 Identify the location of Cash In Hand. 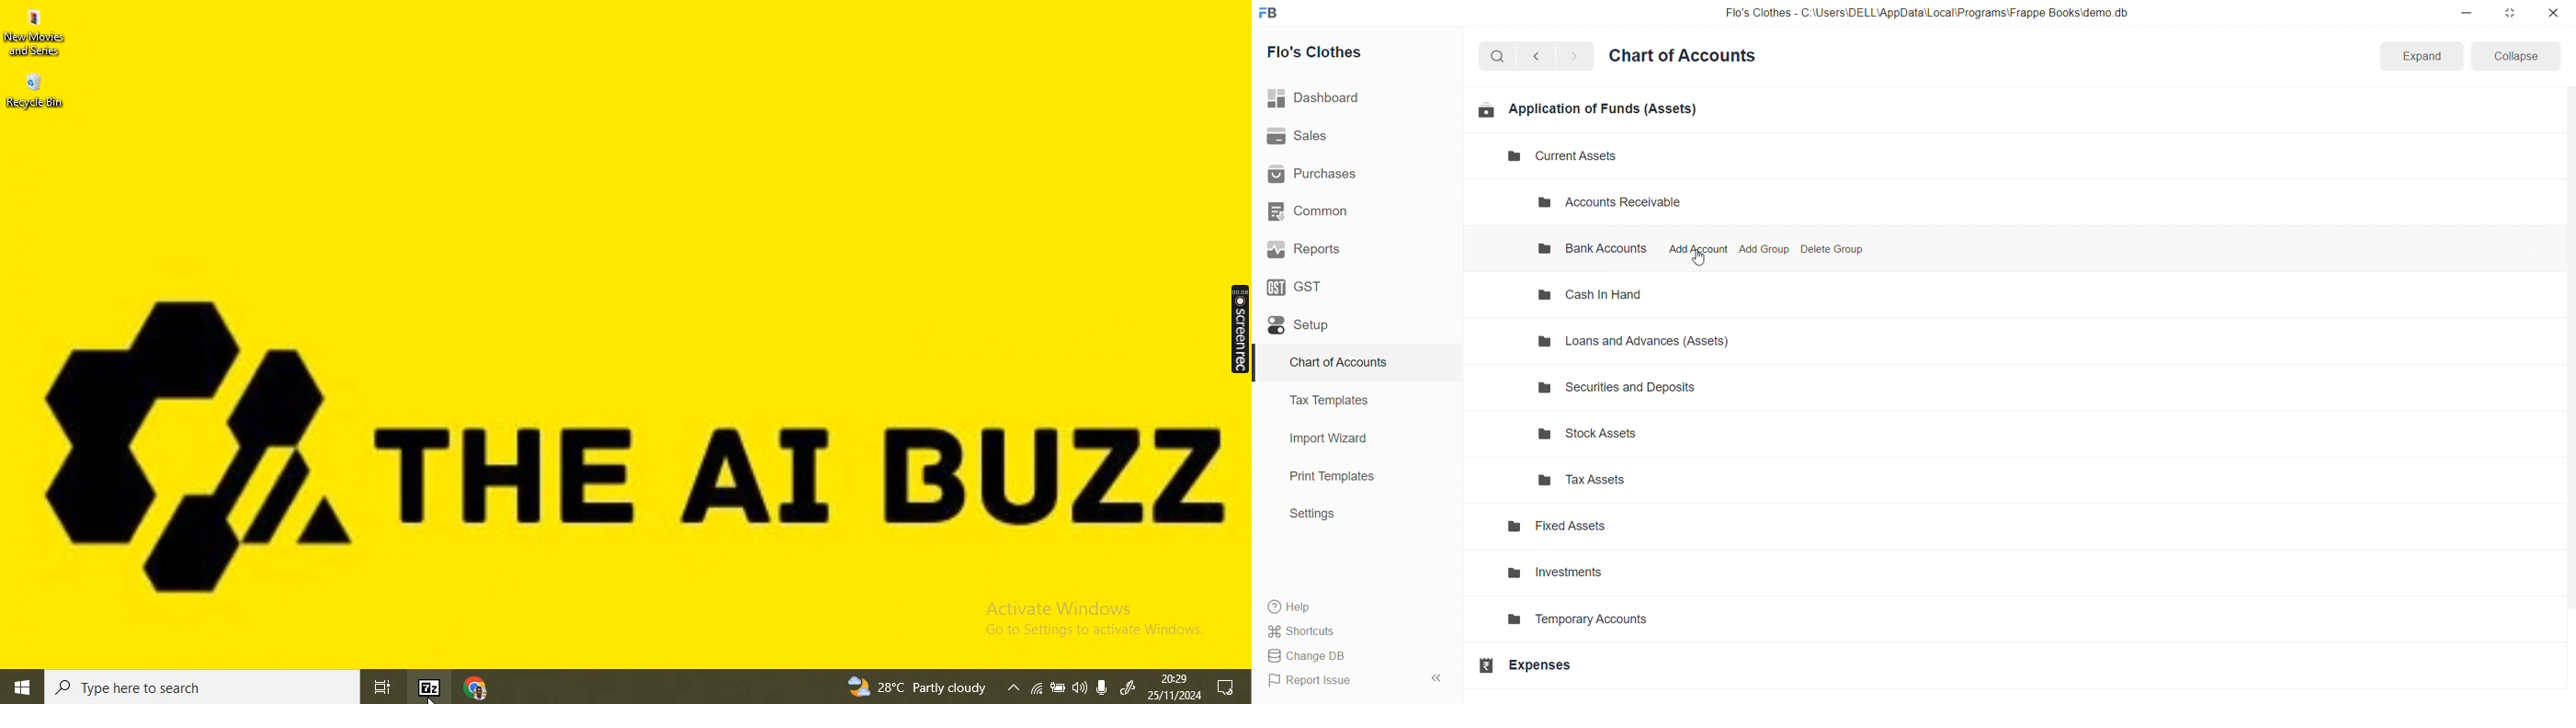
(1599, 295).